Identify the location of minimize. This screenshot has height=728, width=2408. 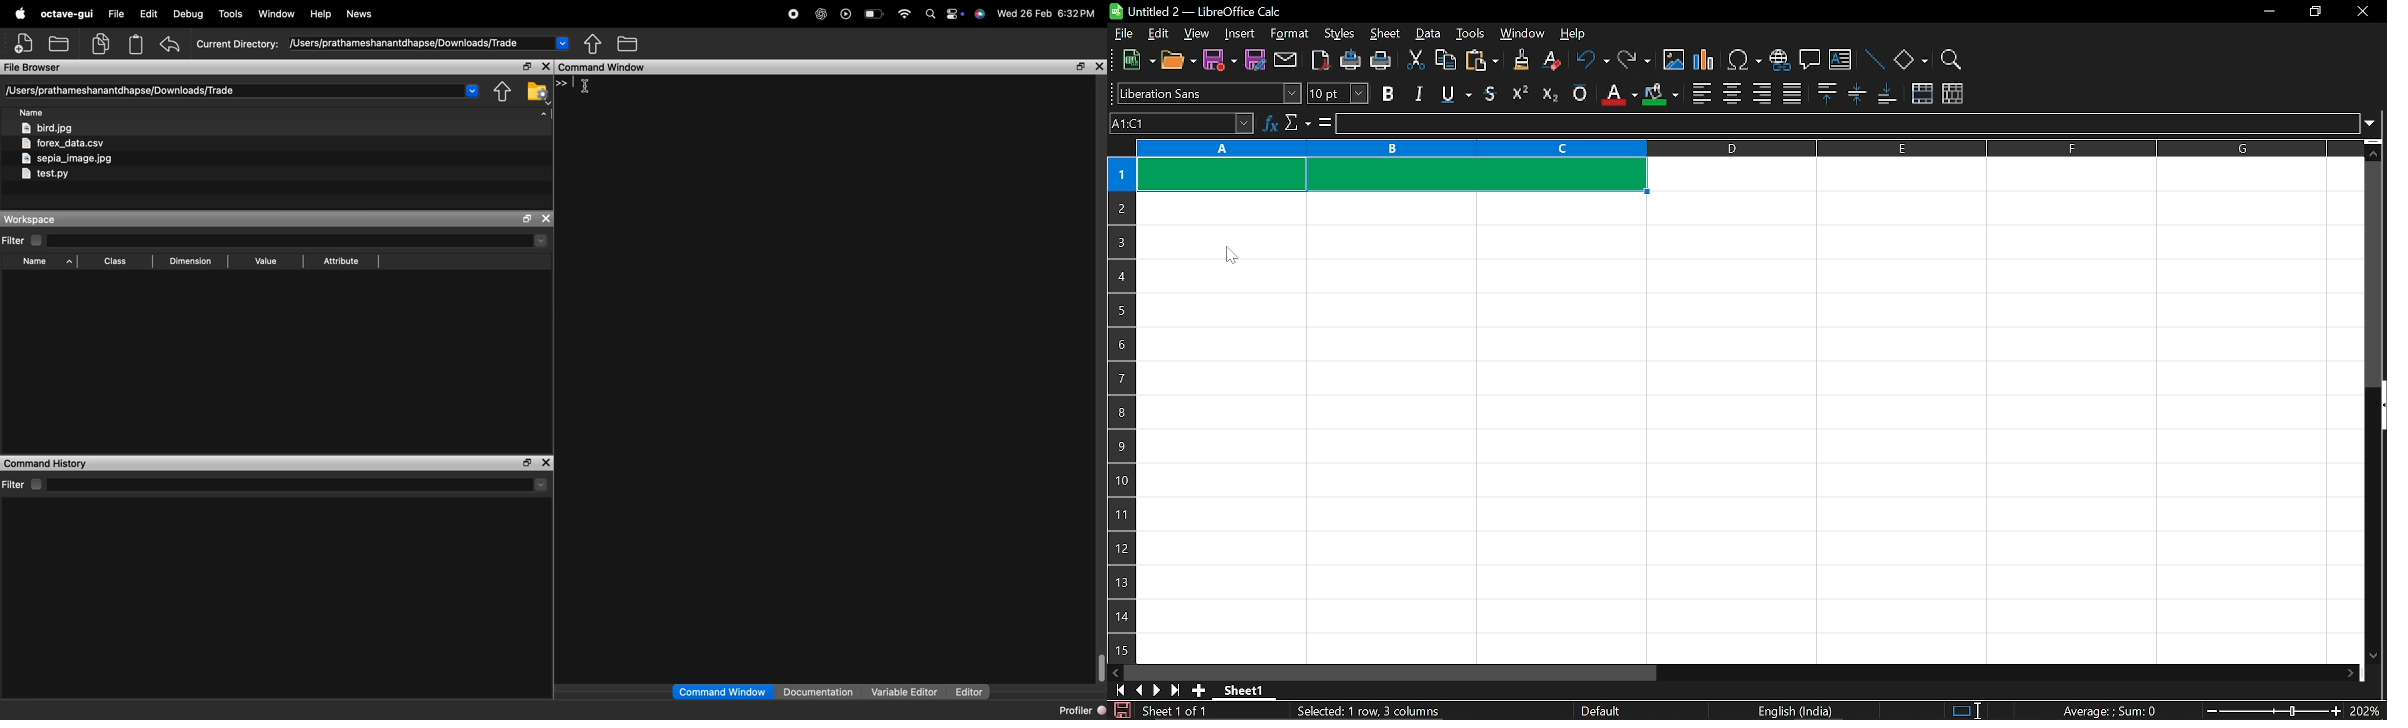
(2269, 10).